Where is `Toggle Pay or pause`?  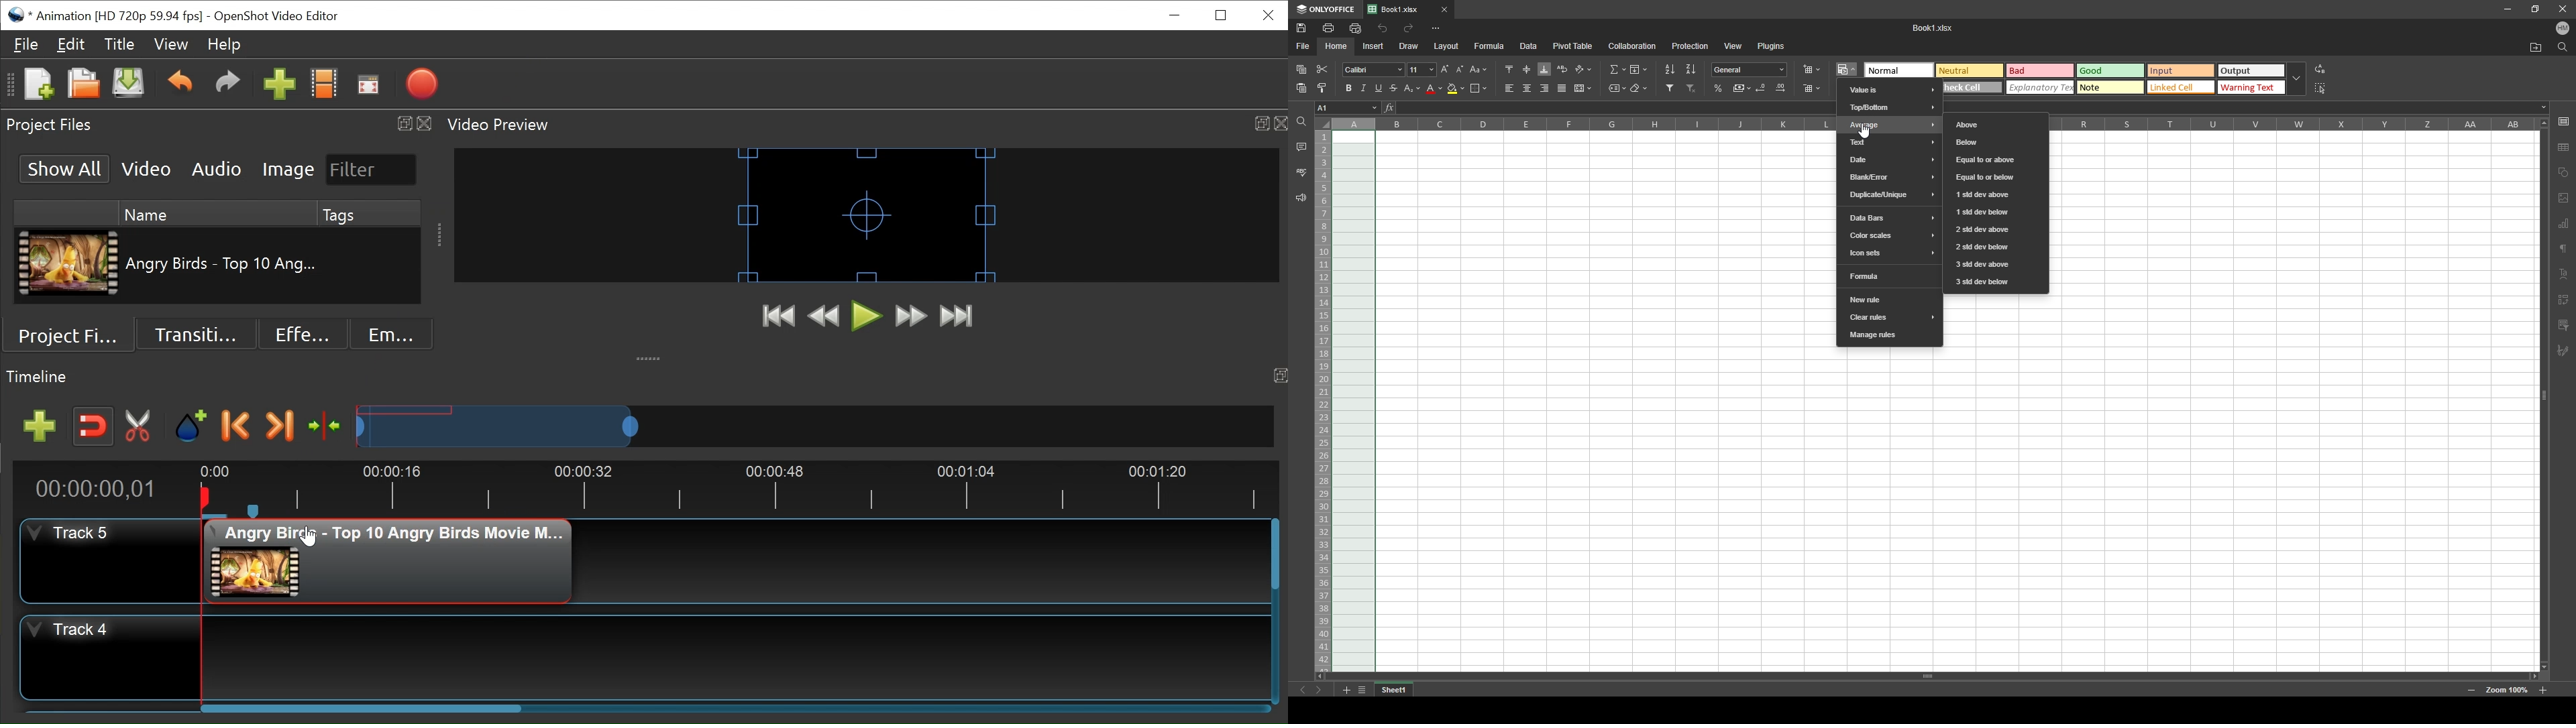 Toggle Pay or pause is located at coordinates (867, 316).